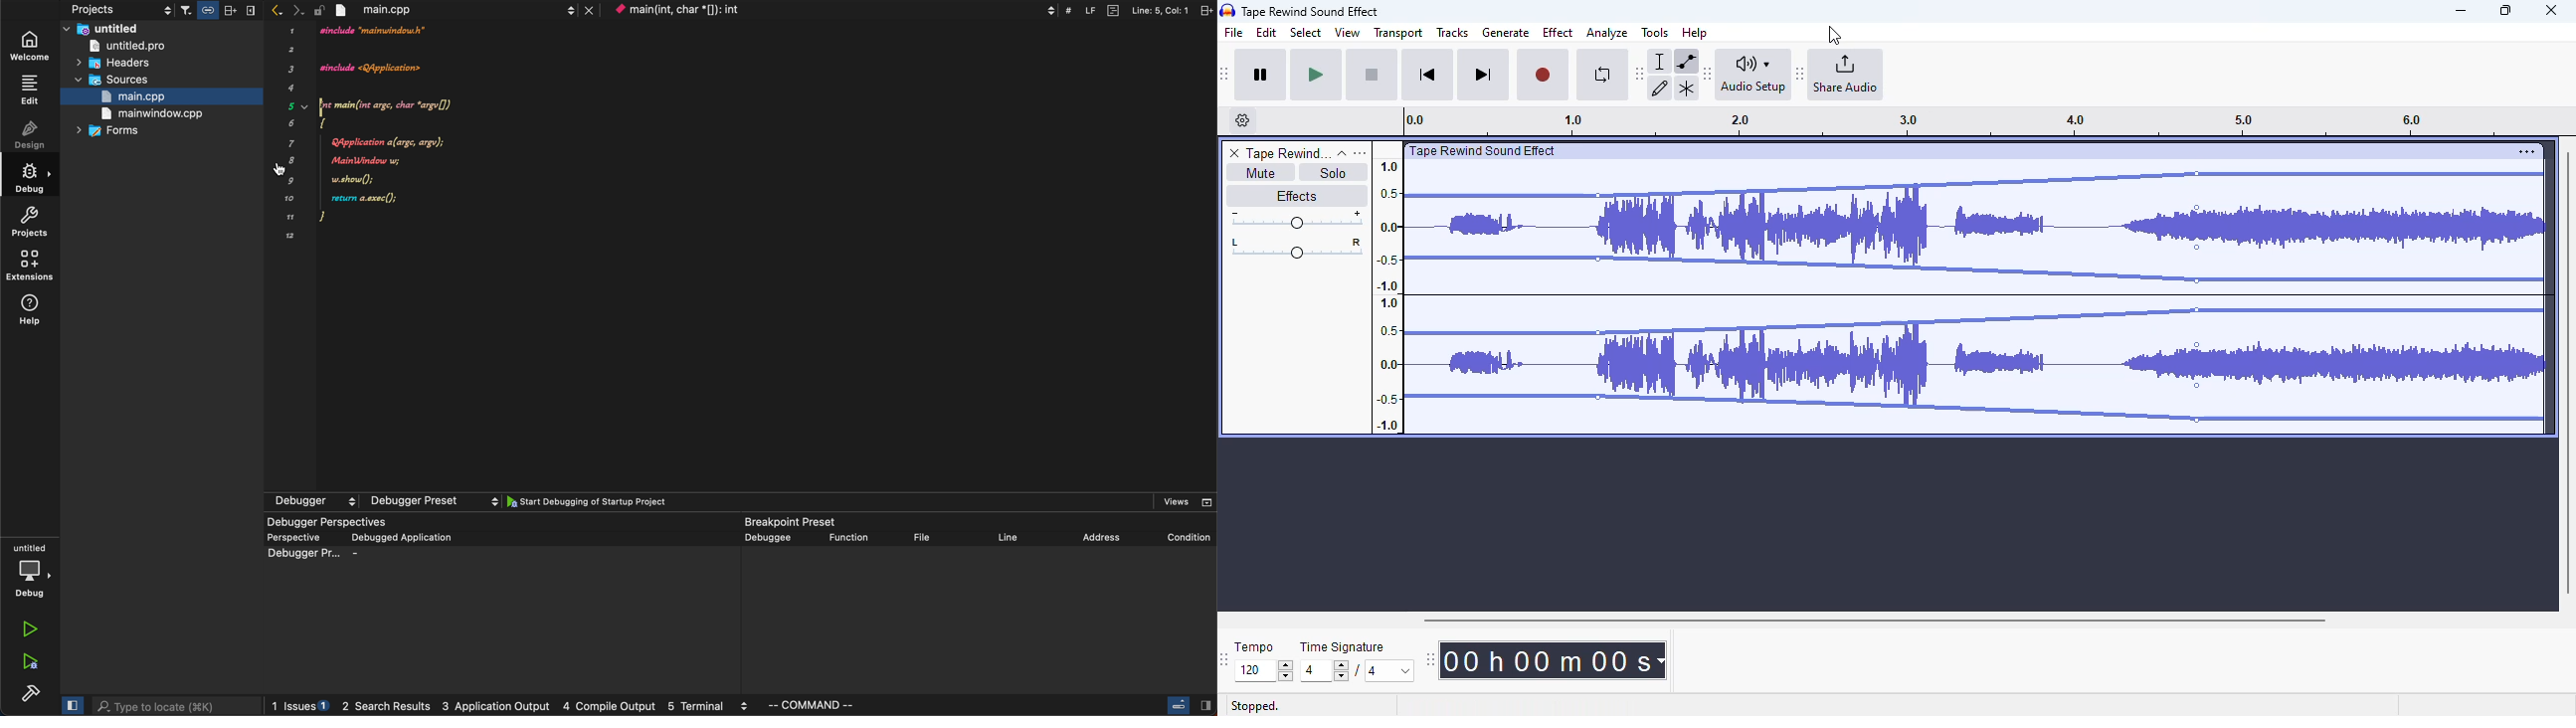 This screenshot has height=728, width=2576. Describe the element at coordinates (1390, 670) in the screenshot. I see `Max. time signature options` at that location.